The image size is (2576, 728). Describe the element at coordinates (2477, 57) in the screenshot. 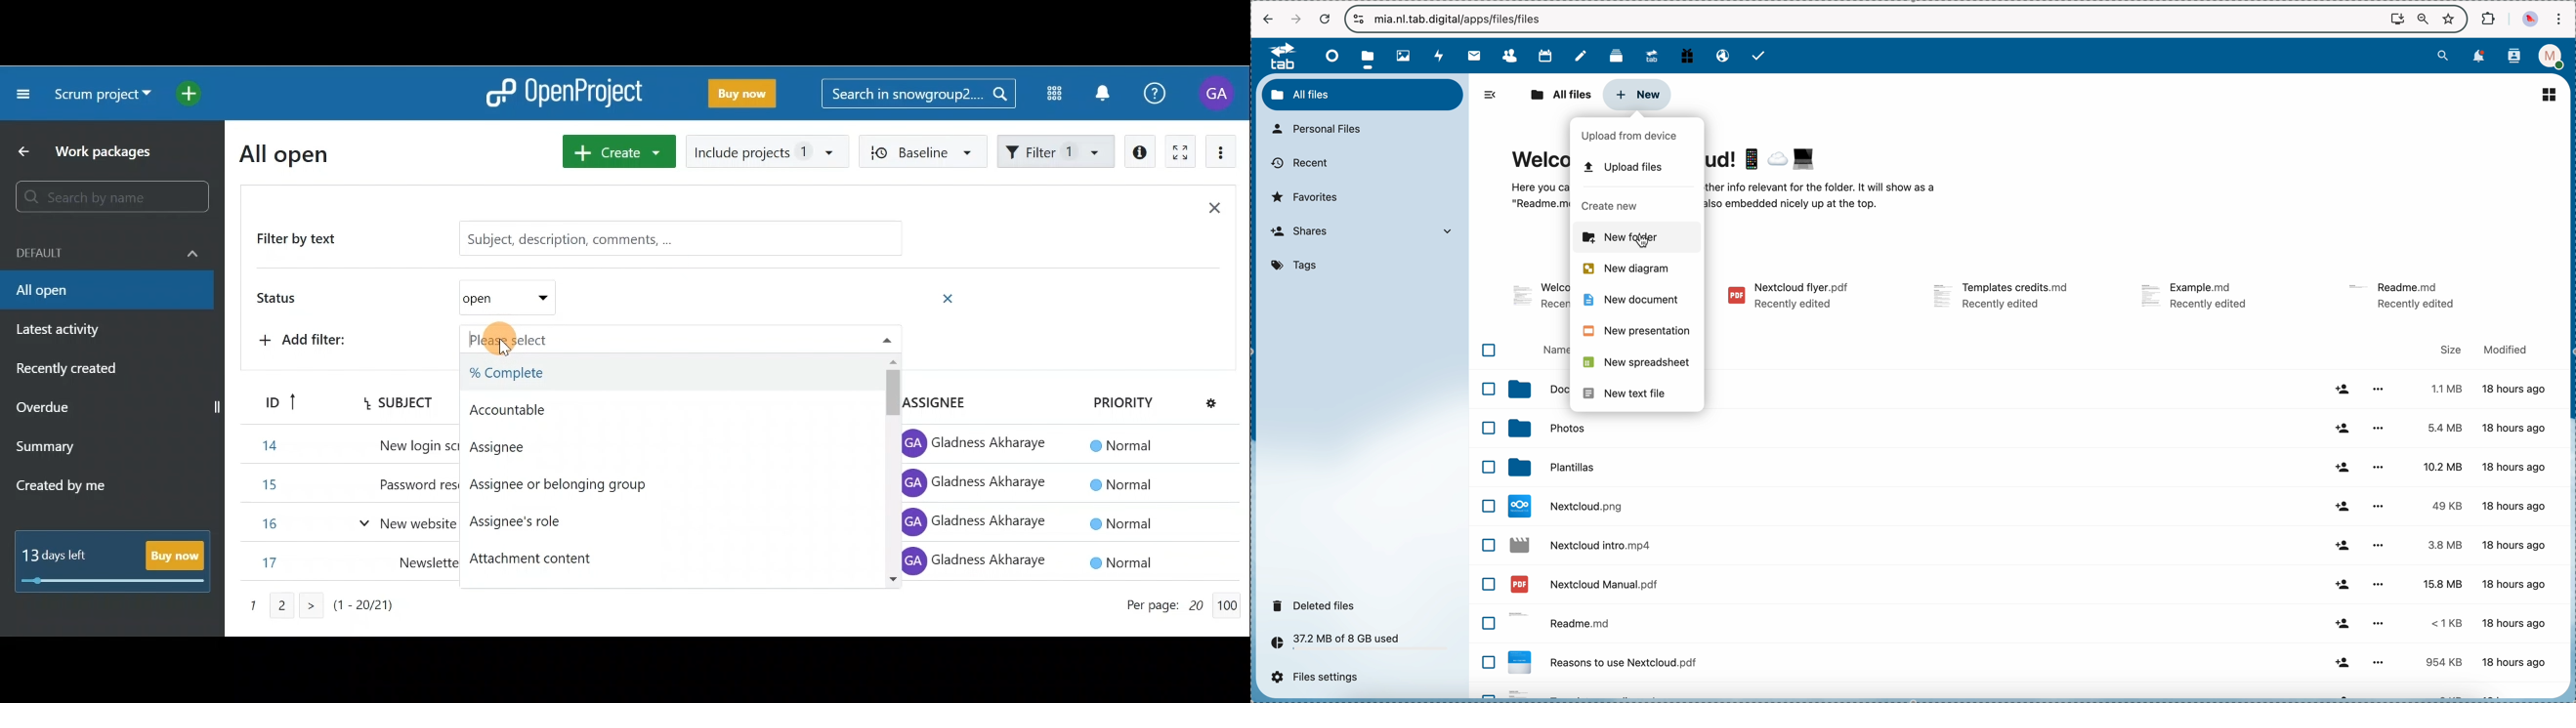

I see `notifications` at that location.